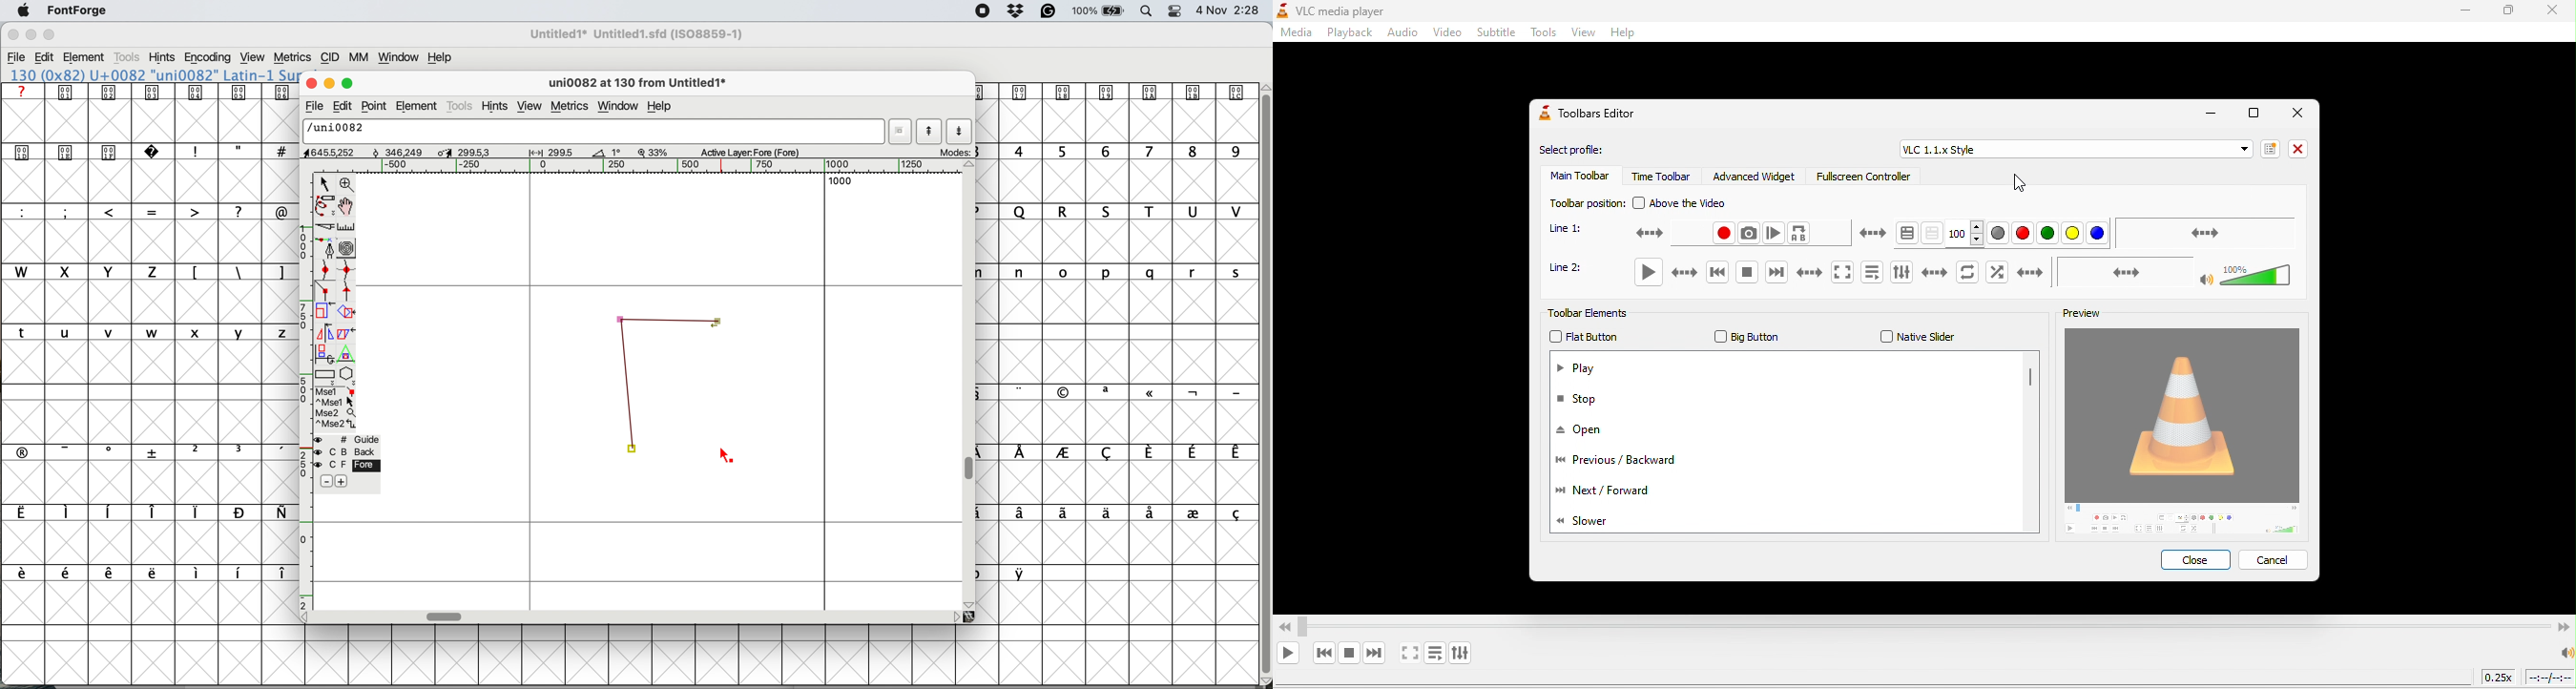  Describe the element at coordinates (45, 58) in the screenshot. I see `edit` at that location.